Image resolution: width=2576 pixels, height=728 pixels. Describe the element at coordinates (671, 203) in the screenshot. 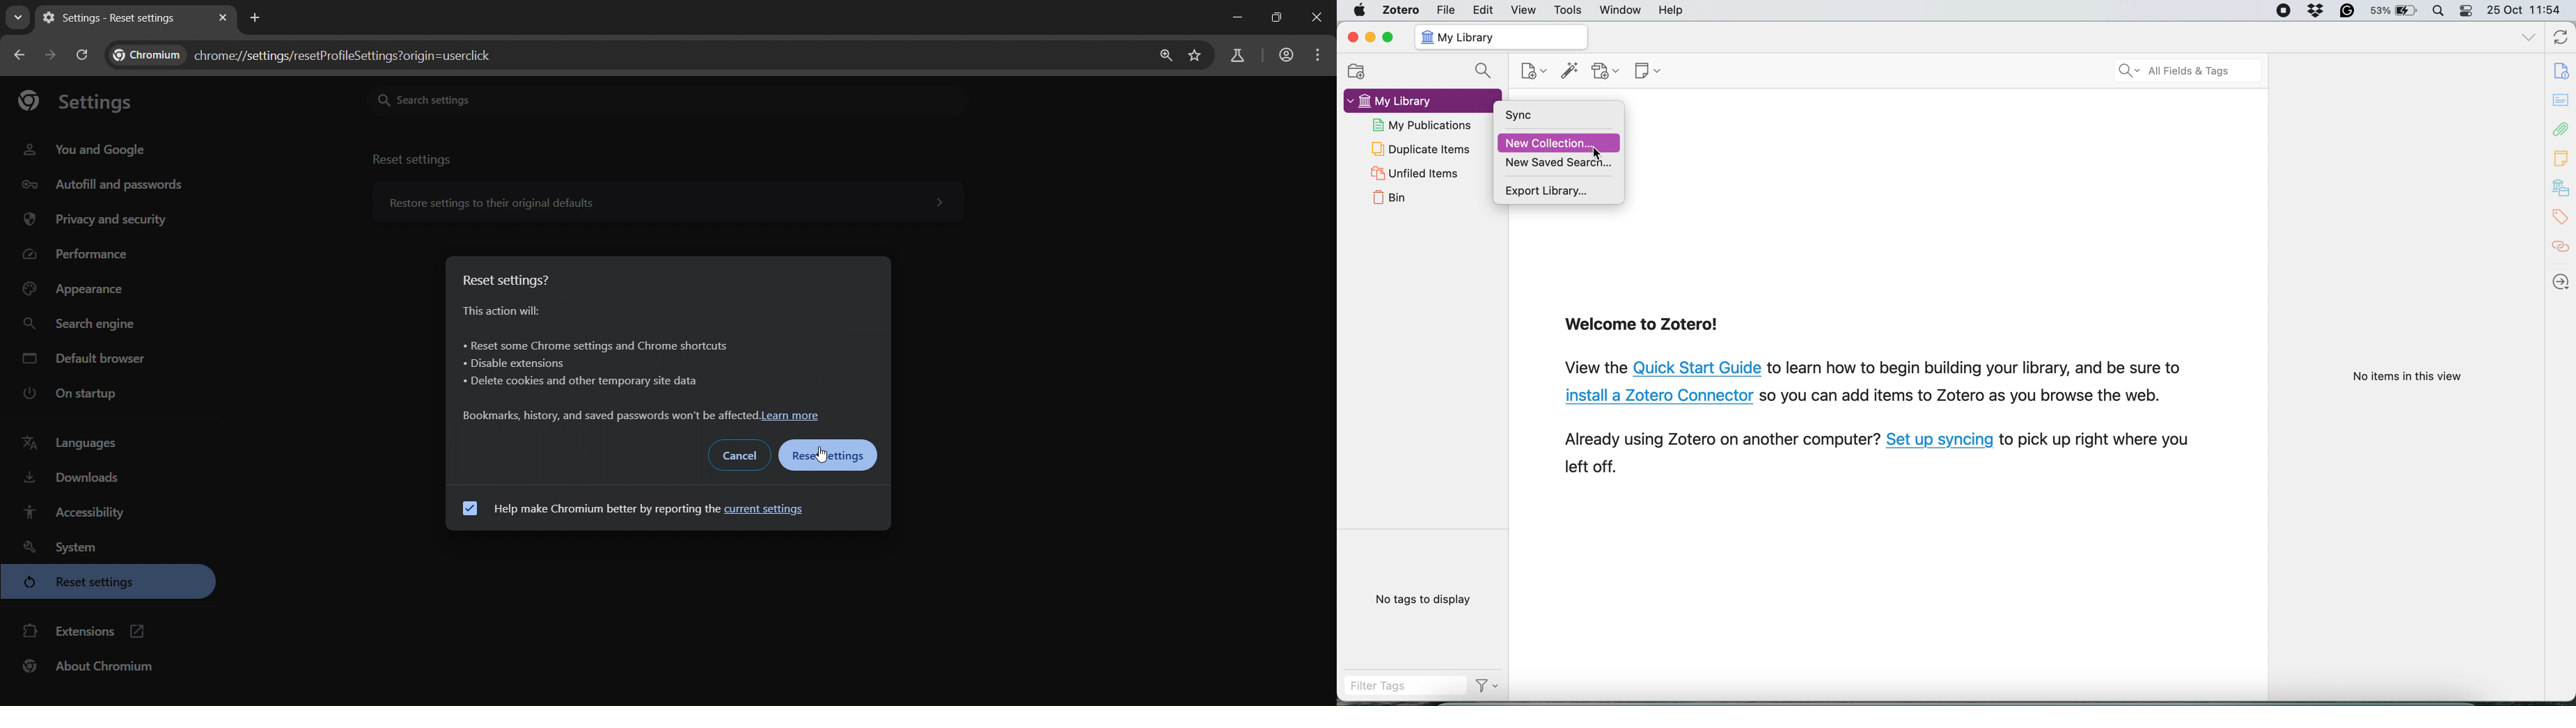

I see `reset settings to their original defaults` at that location.